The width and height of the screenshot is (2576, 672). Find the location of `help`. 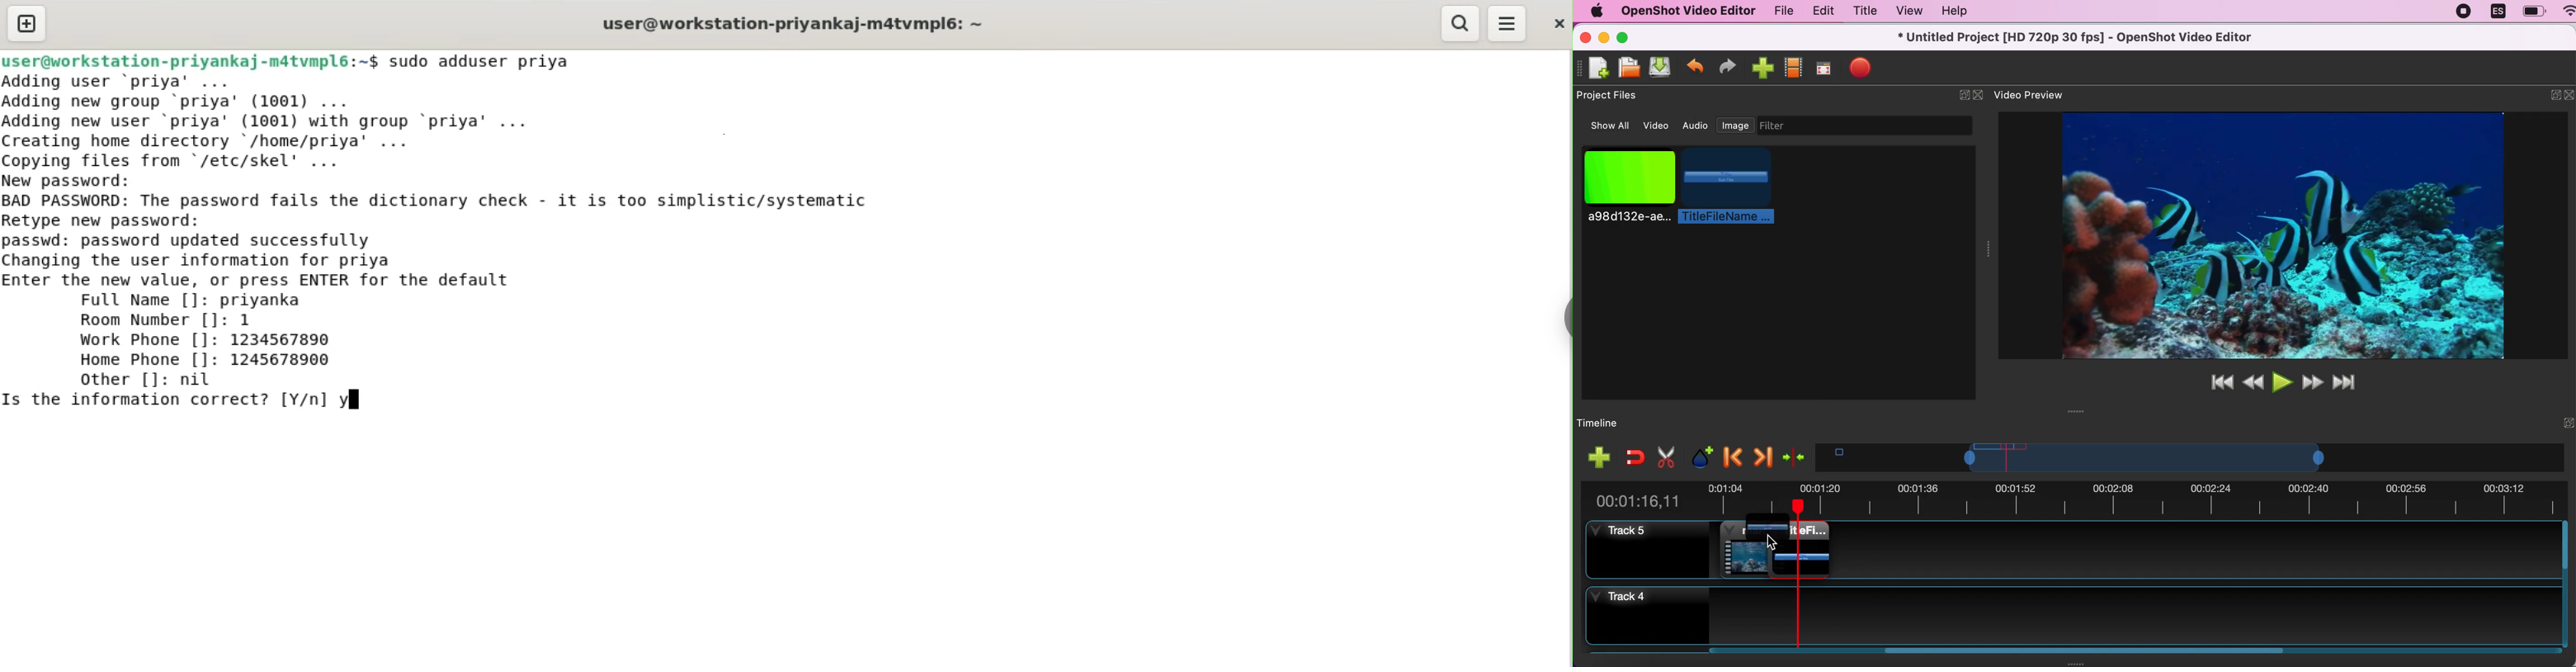

help is located at coordinates (1963, 11).